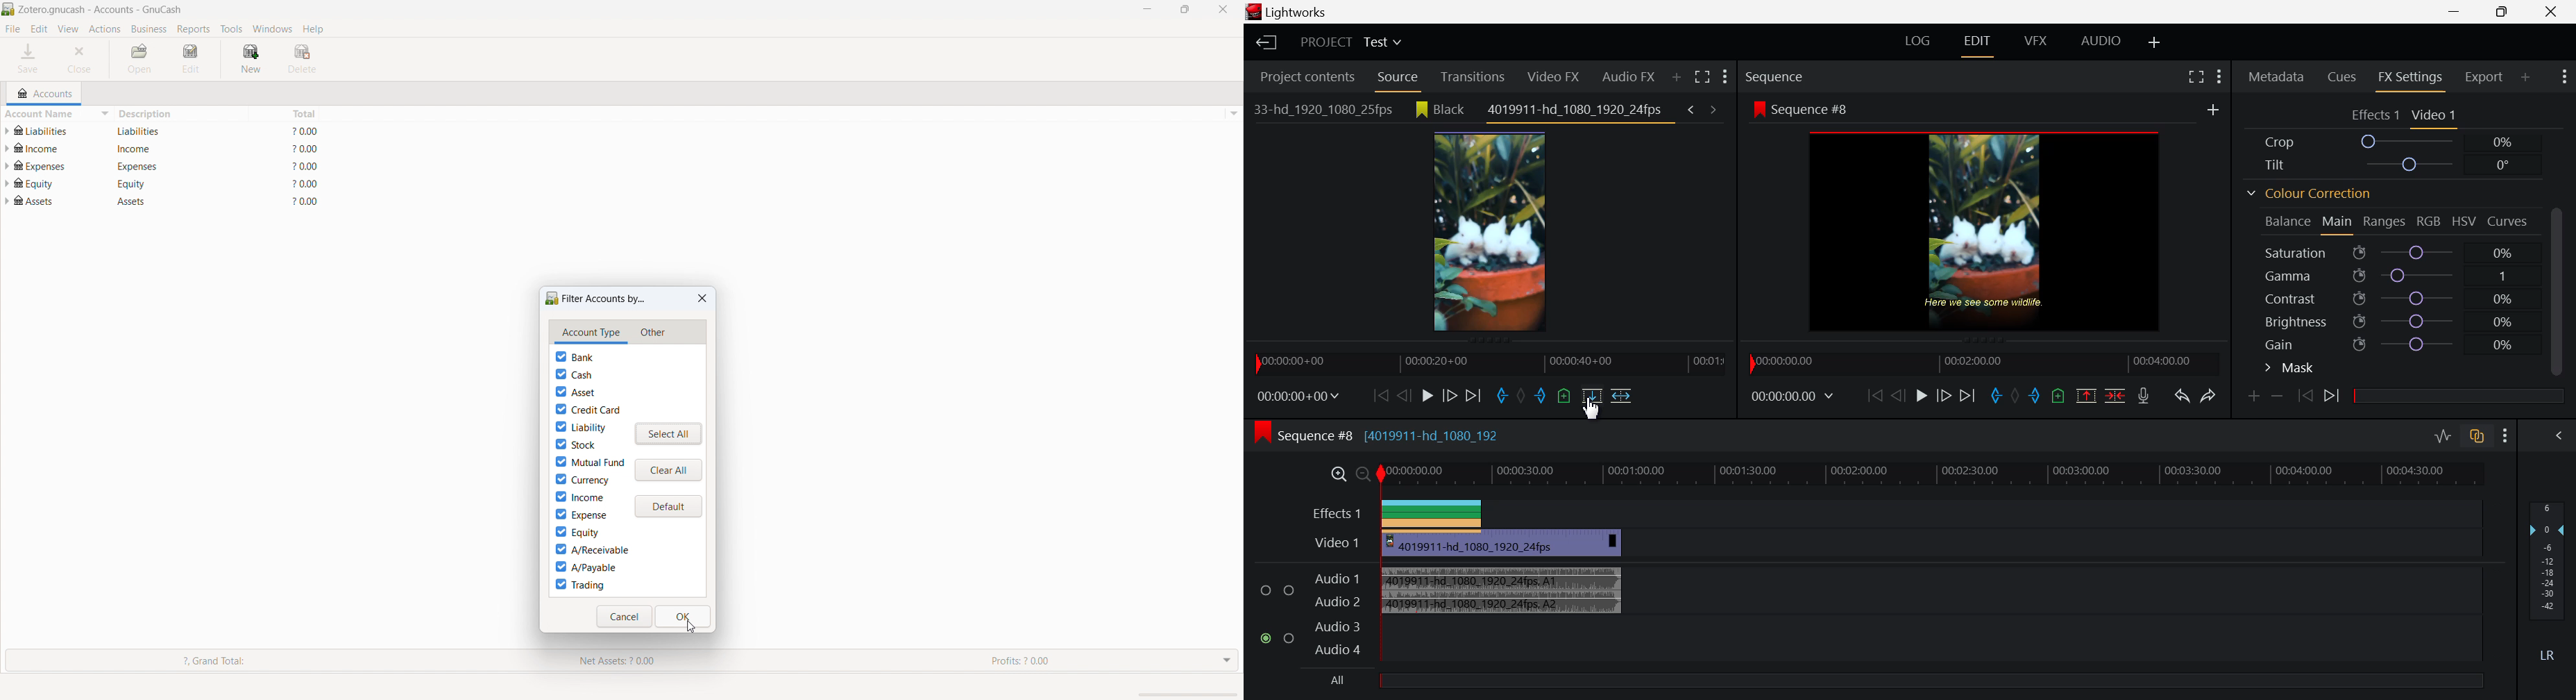 The height and width of the screenshot is (700, 2576). Describe the element at coordinates (104, 30) in the screenshot. I see `actions` at that location.